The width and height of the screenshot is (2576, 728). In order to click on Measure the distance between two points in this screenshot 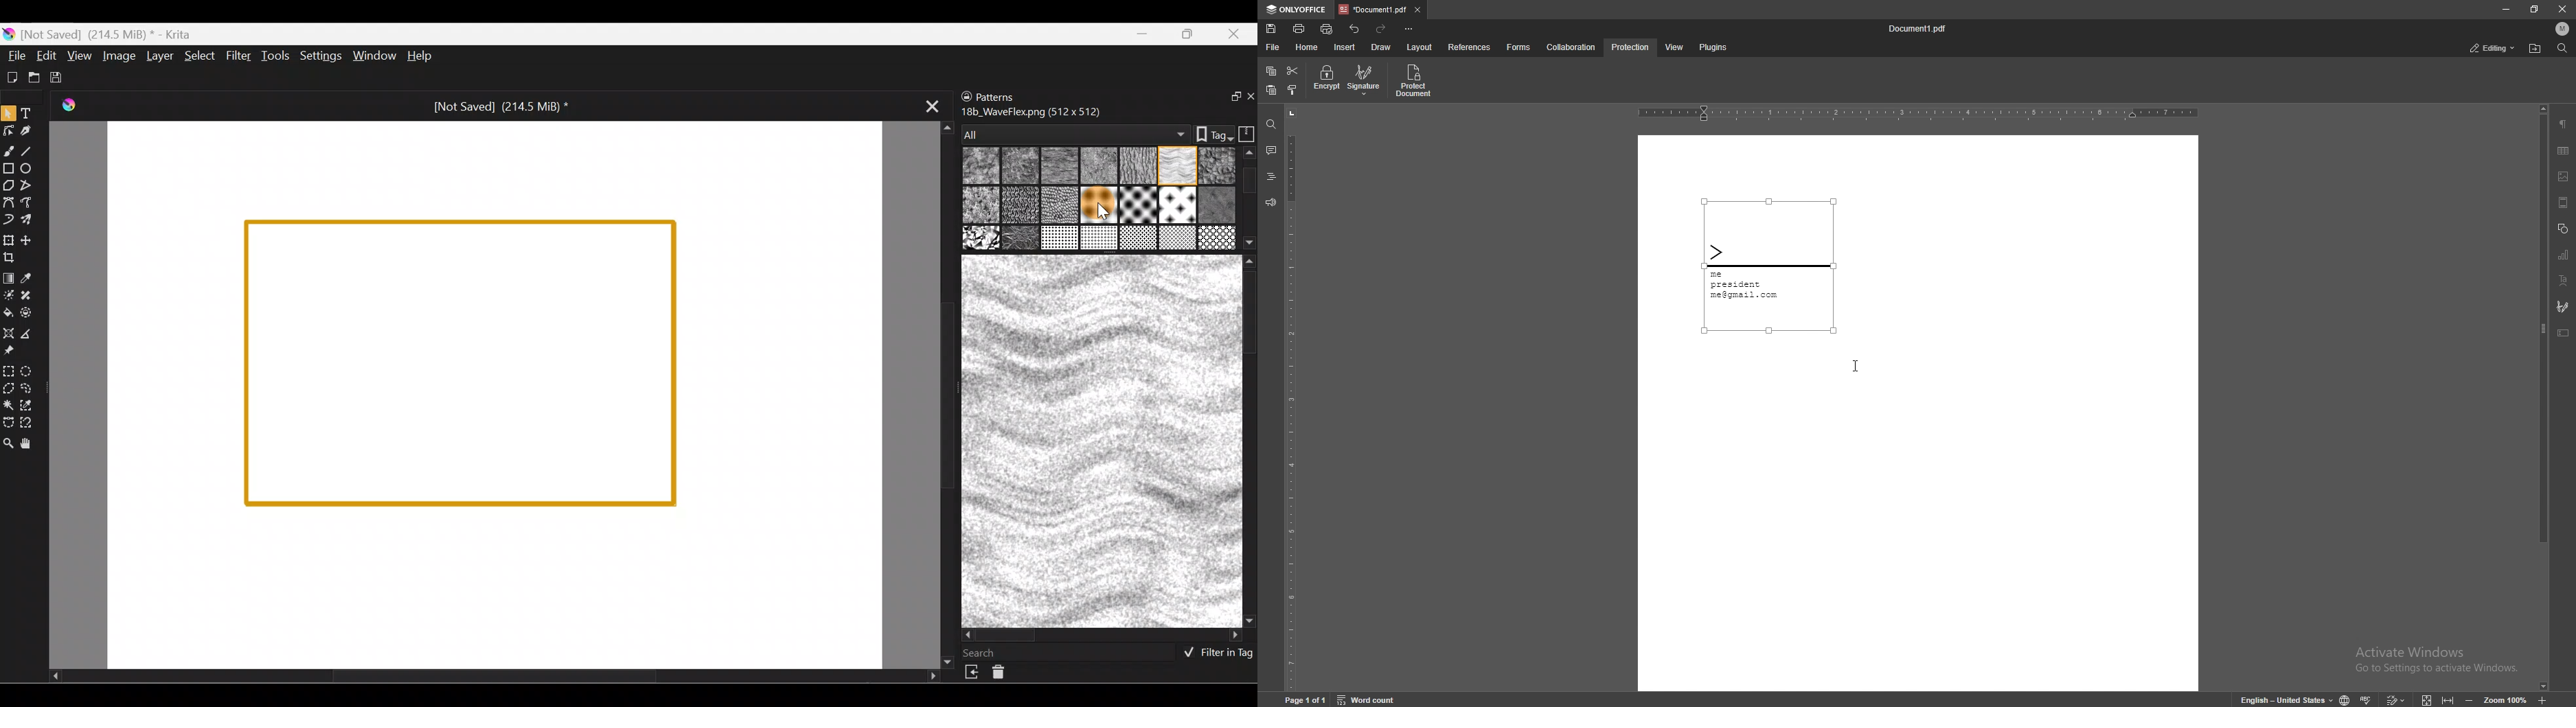, I will do `click(32, 334)`.